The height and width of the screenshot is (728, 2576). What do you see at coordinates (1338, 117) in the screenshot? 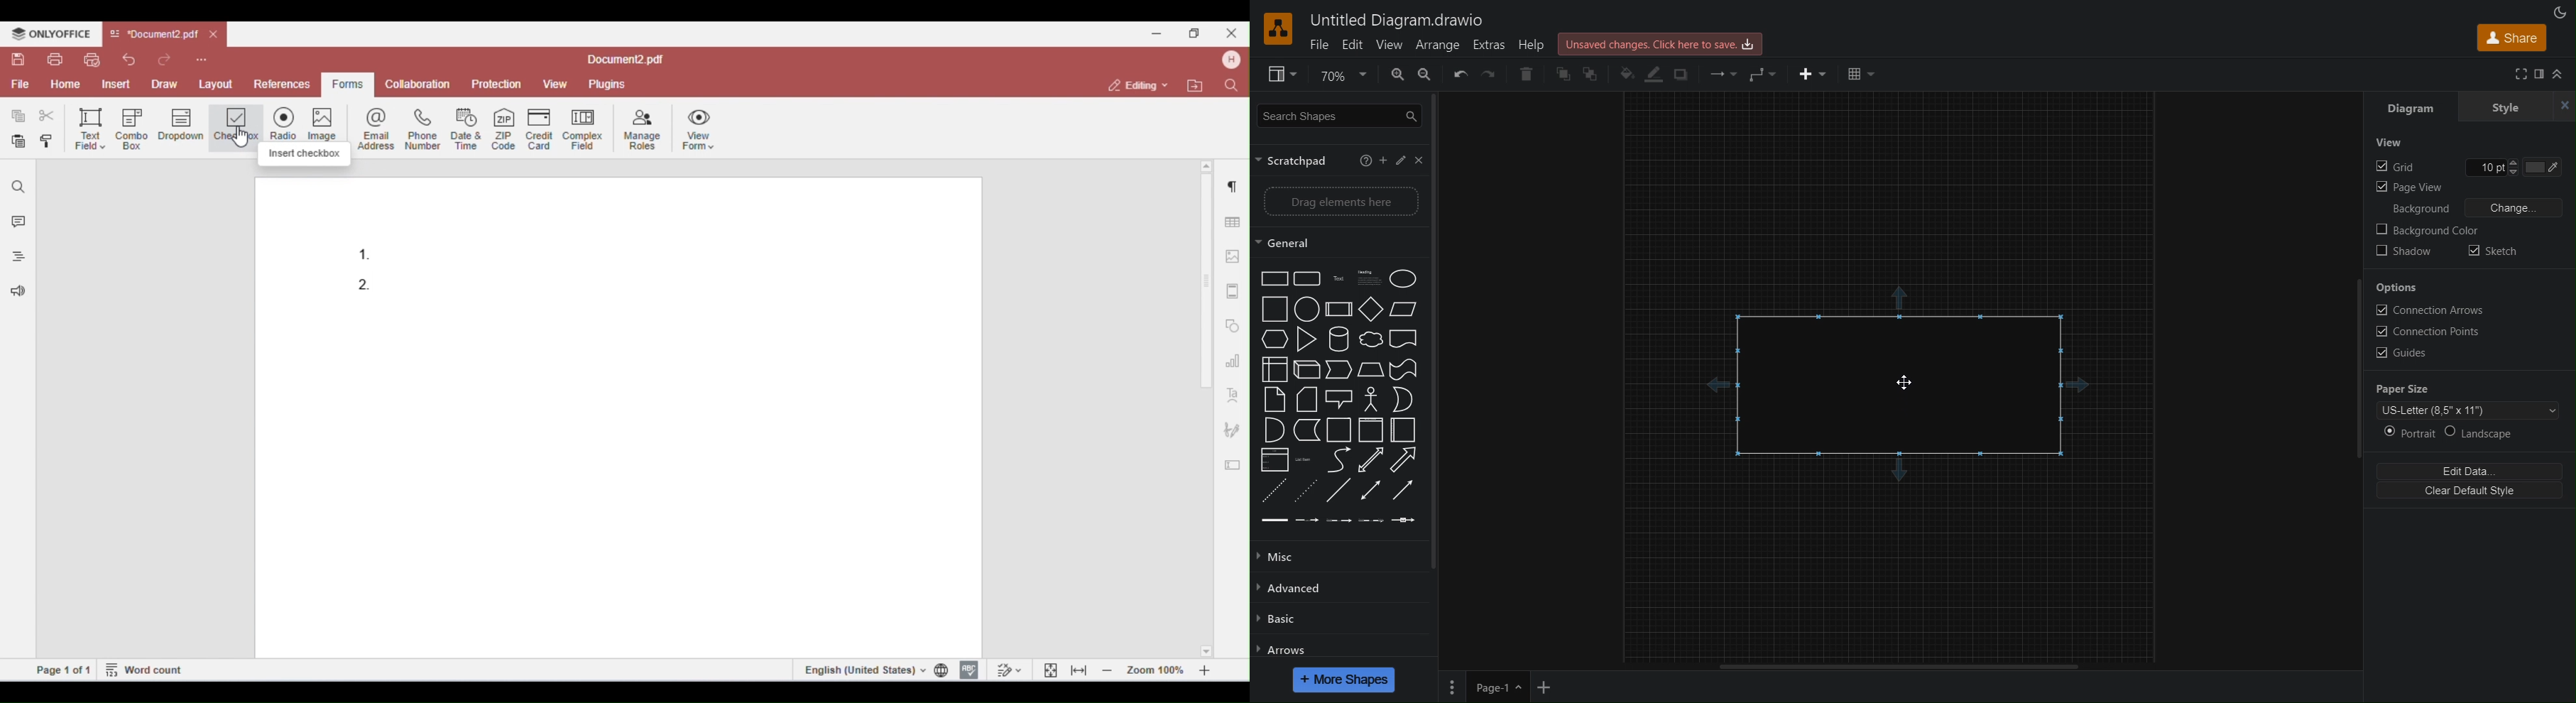
I see `Search Shapes` at bounding box center [1338, 117].